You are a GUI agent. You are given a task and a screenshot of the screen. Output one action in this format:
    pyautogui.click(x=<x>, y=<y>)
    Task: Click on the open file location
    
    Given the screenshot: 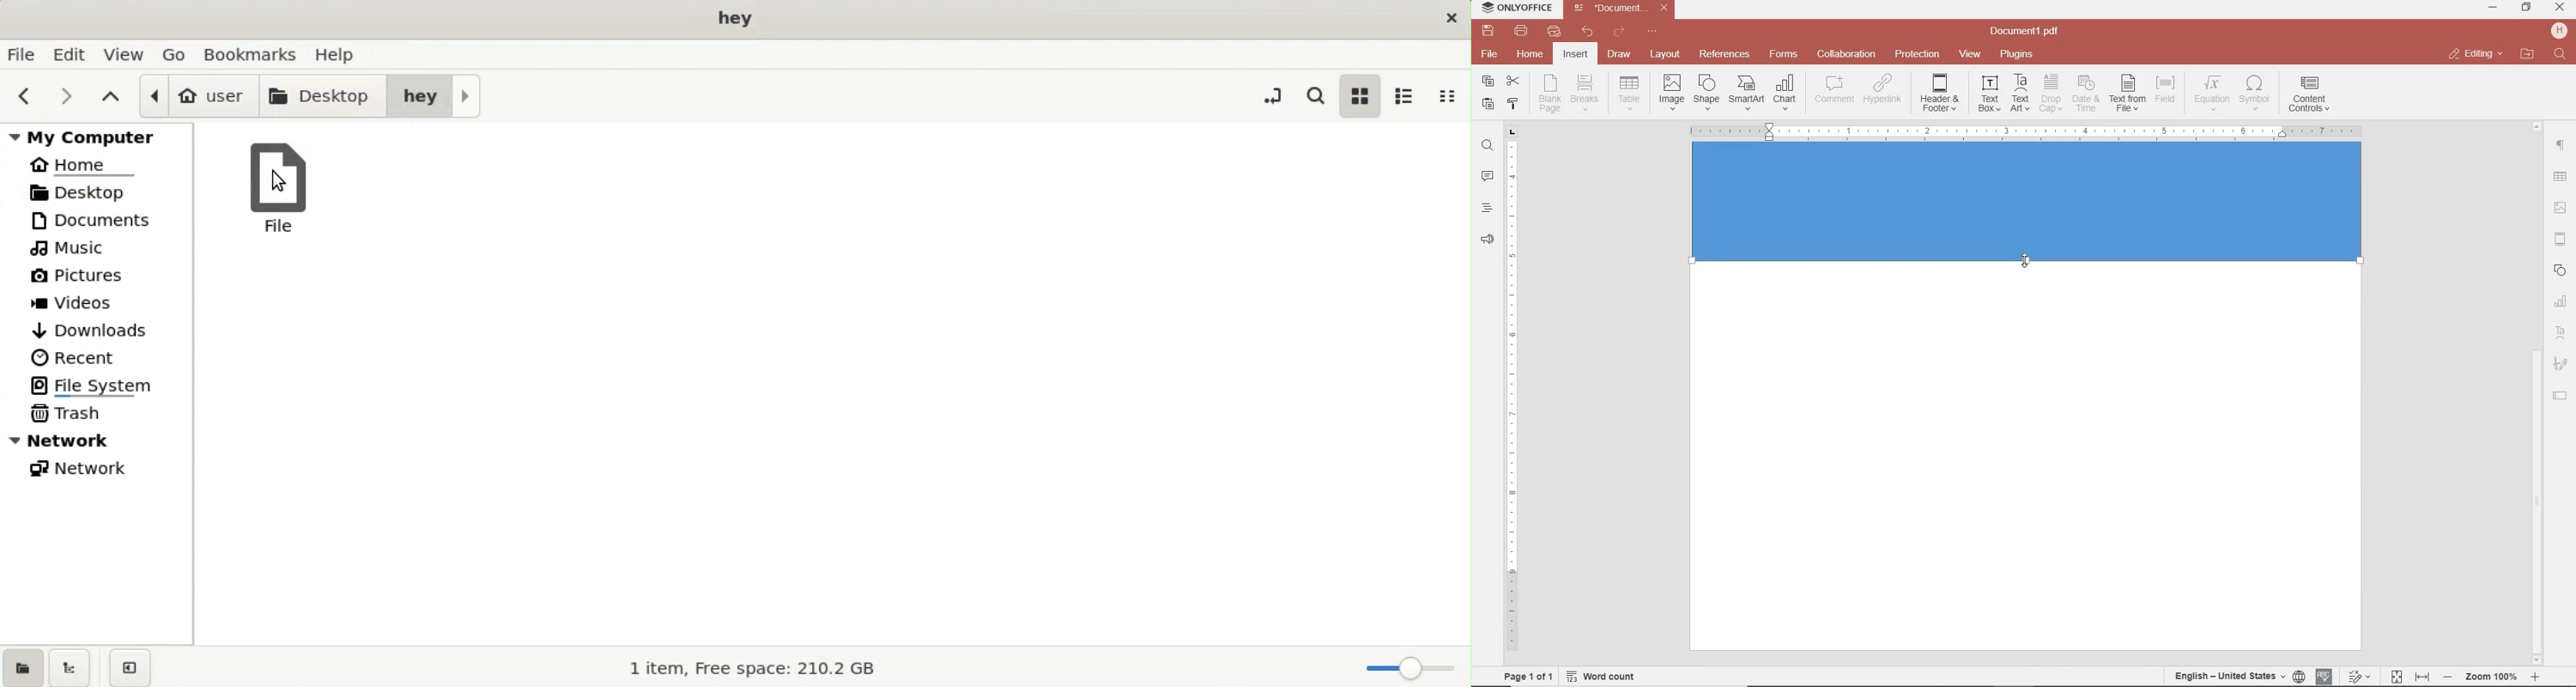 What is the action you would take?
    pyautogui.click(x=2528, y=55)
    